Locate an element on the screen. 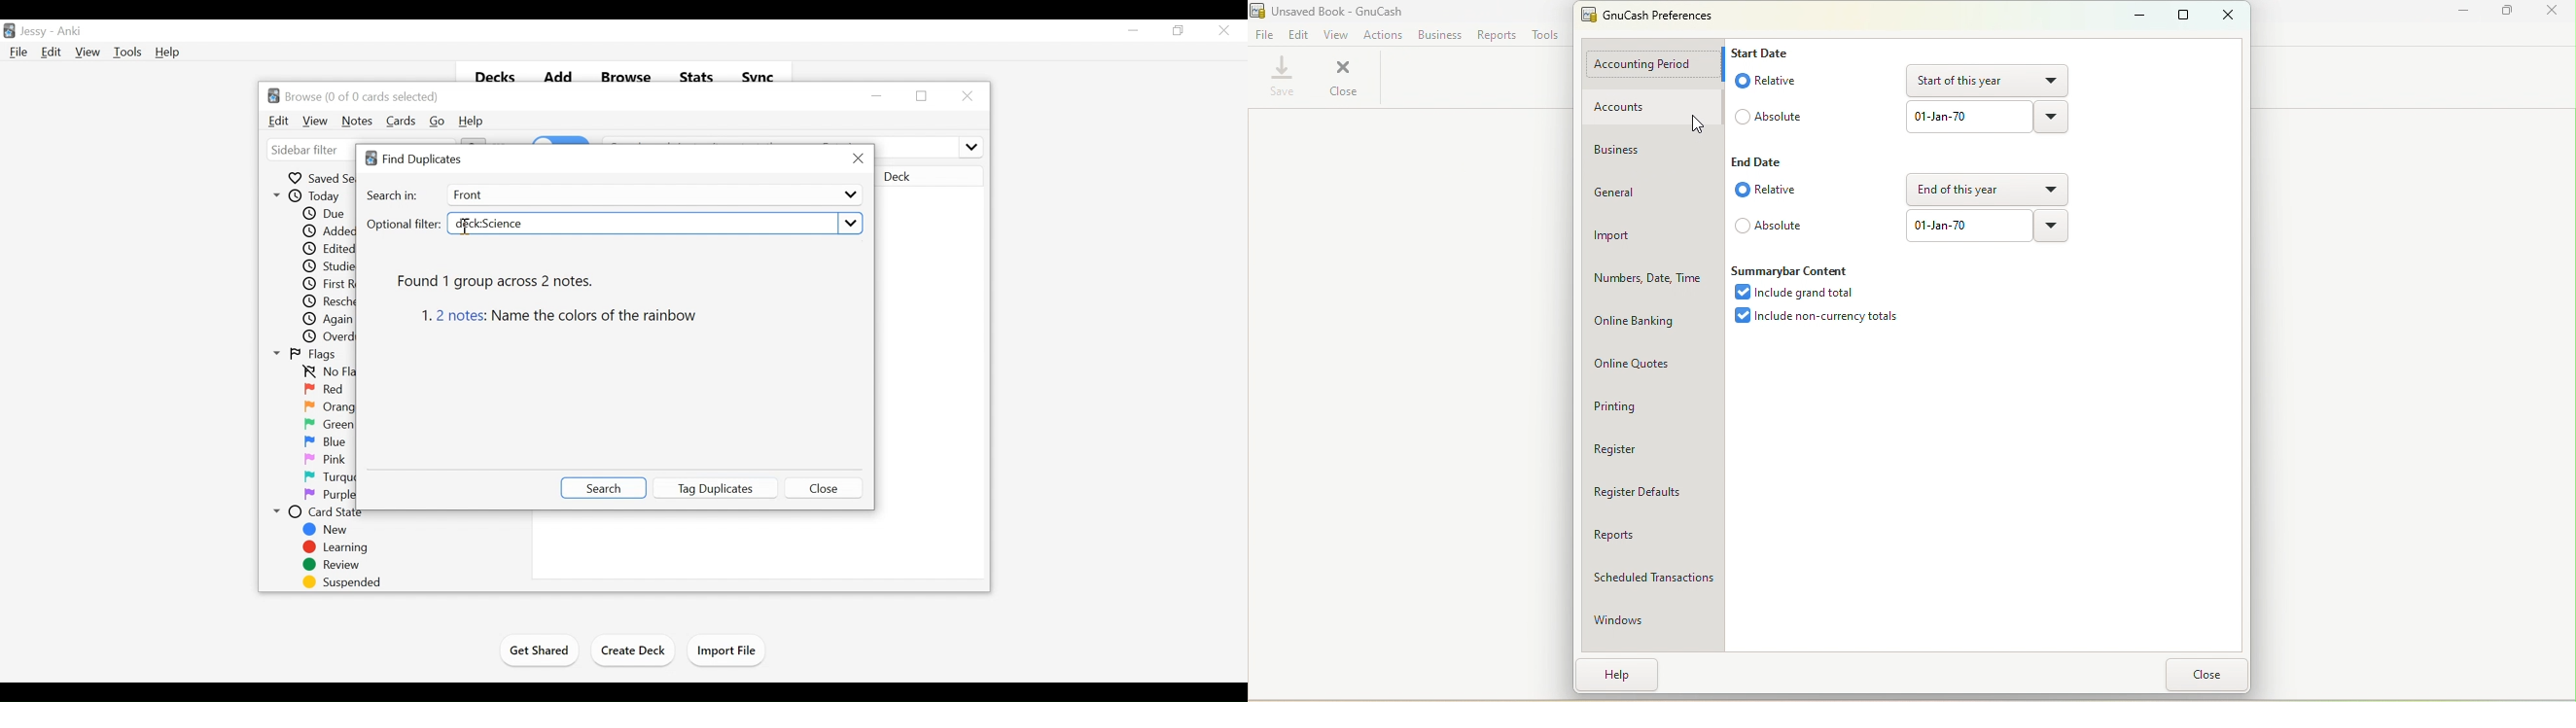  Green is located at coordinates (330, 424).